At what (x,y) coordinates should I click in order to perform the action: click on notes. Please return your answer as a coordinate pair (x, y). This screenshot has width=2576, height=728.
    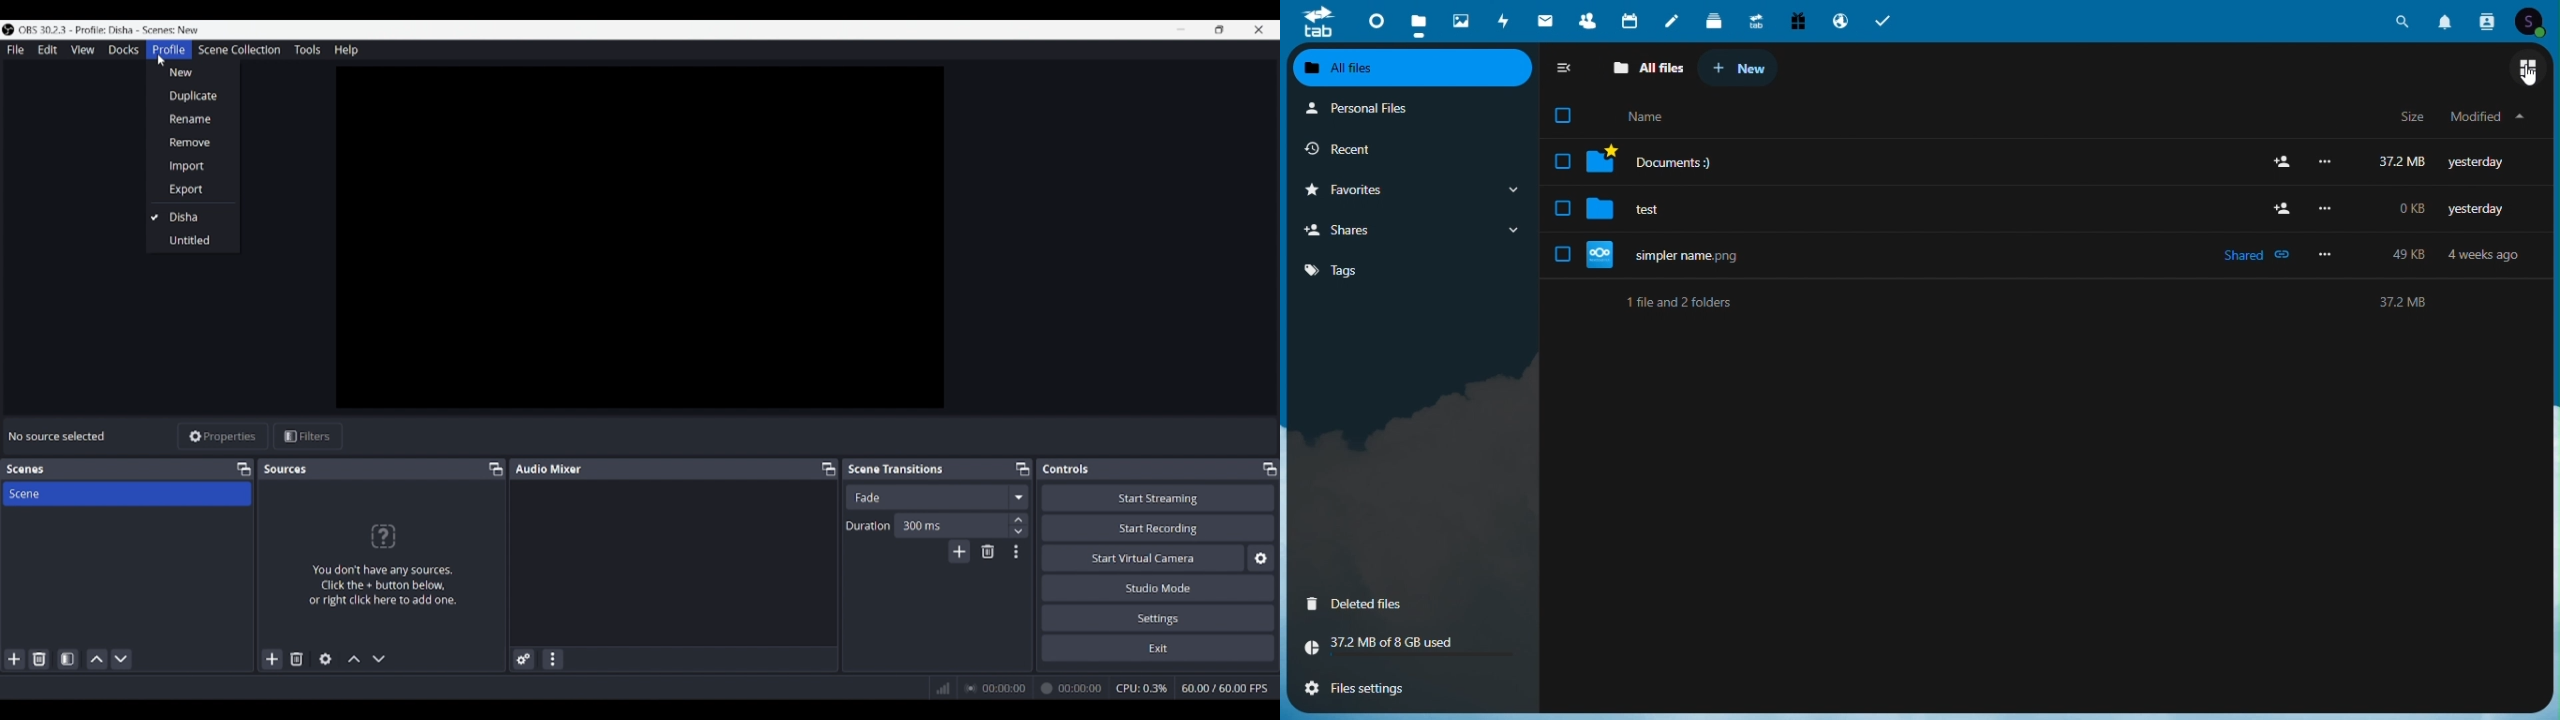
    Looking at the image, I should click on (1671, 19).